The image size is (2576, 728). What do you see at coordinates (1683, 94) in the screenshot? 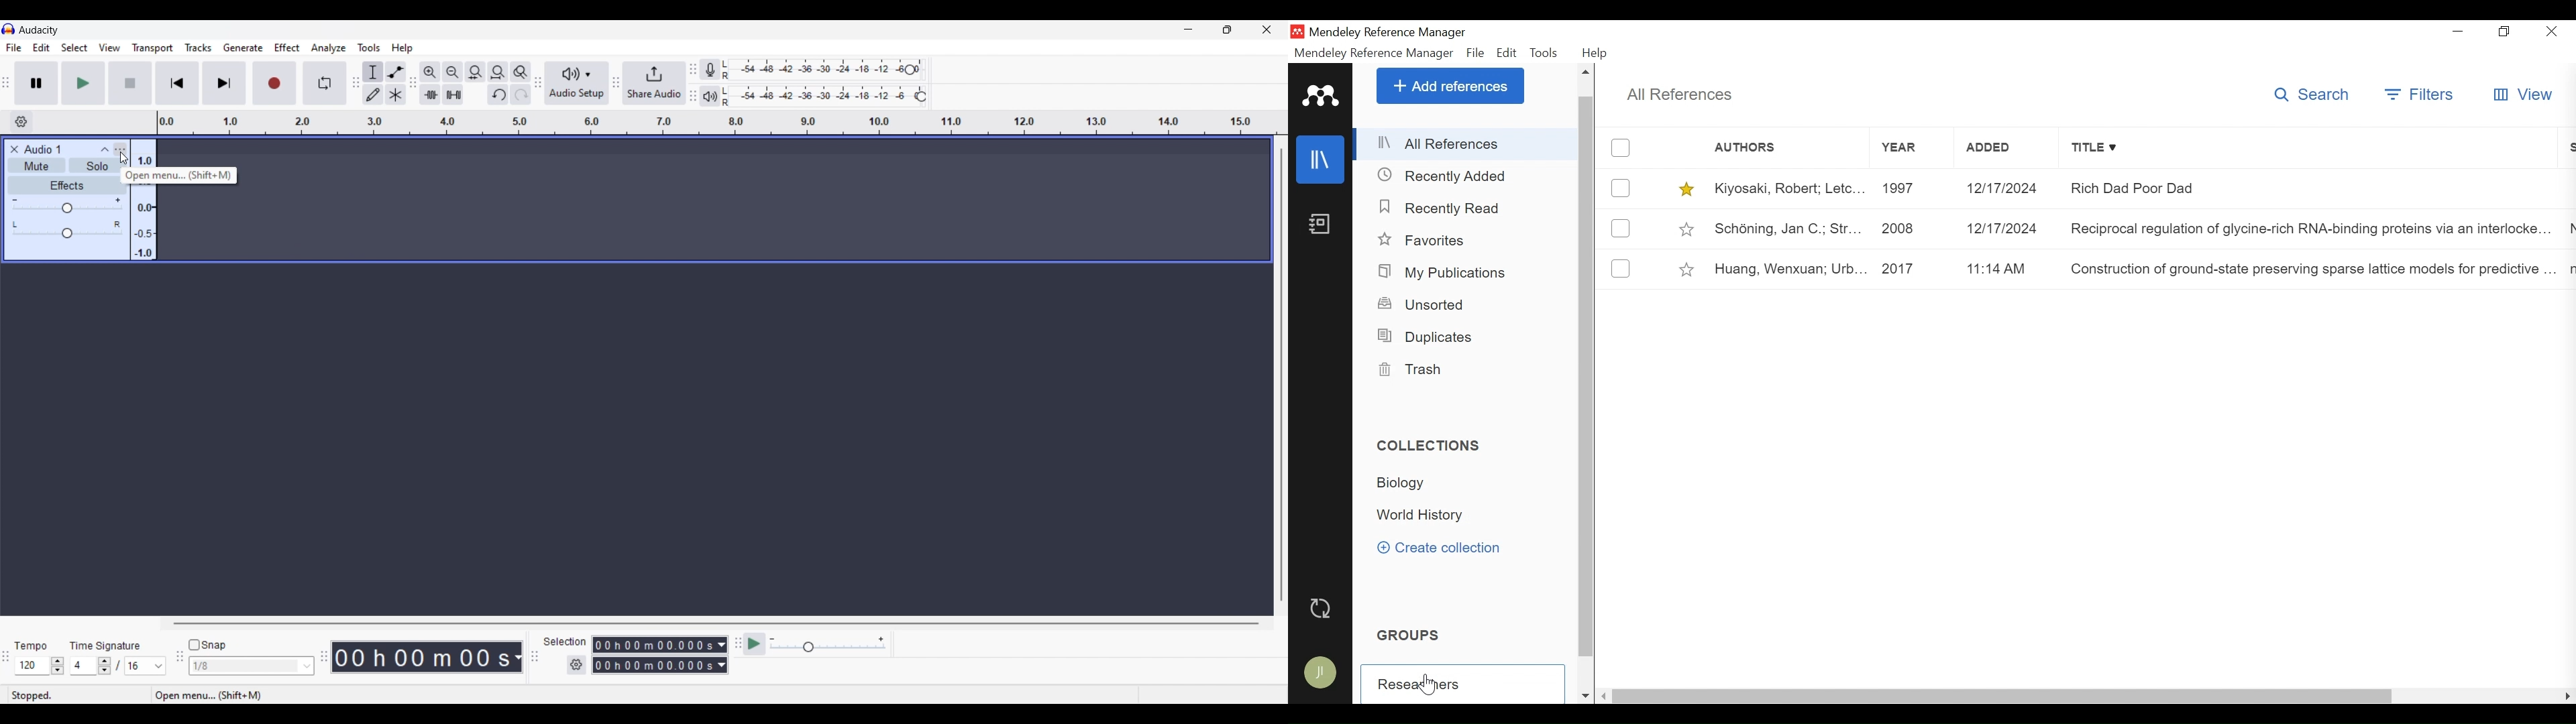
I see `All References` at bounding box center [1683, 94].